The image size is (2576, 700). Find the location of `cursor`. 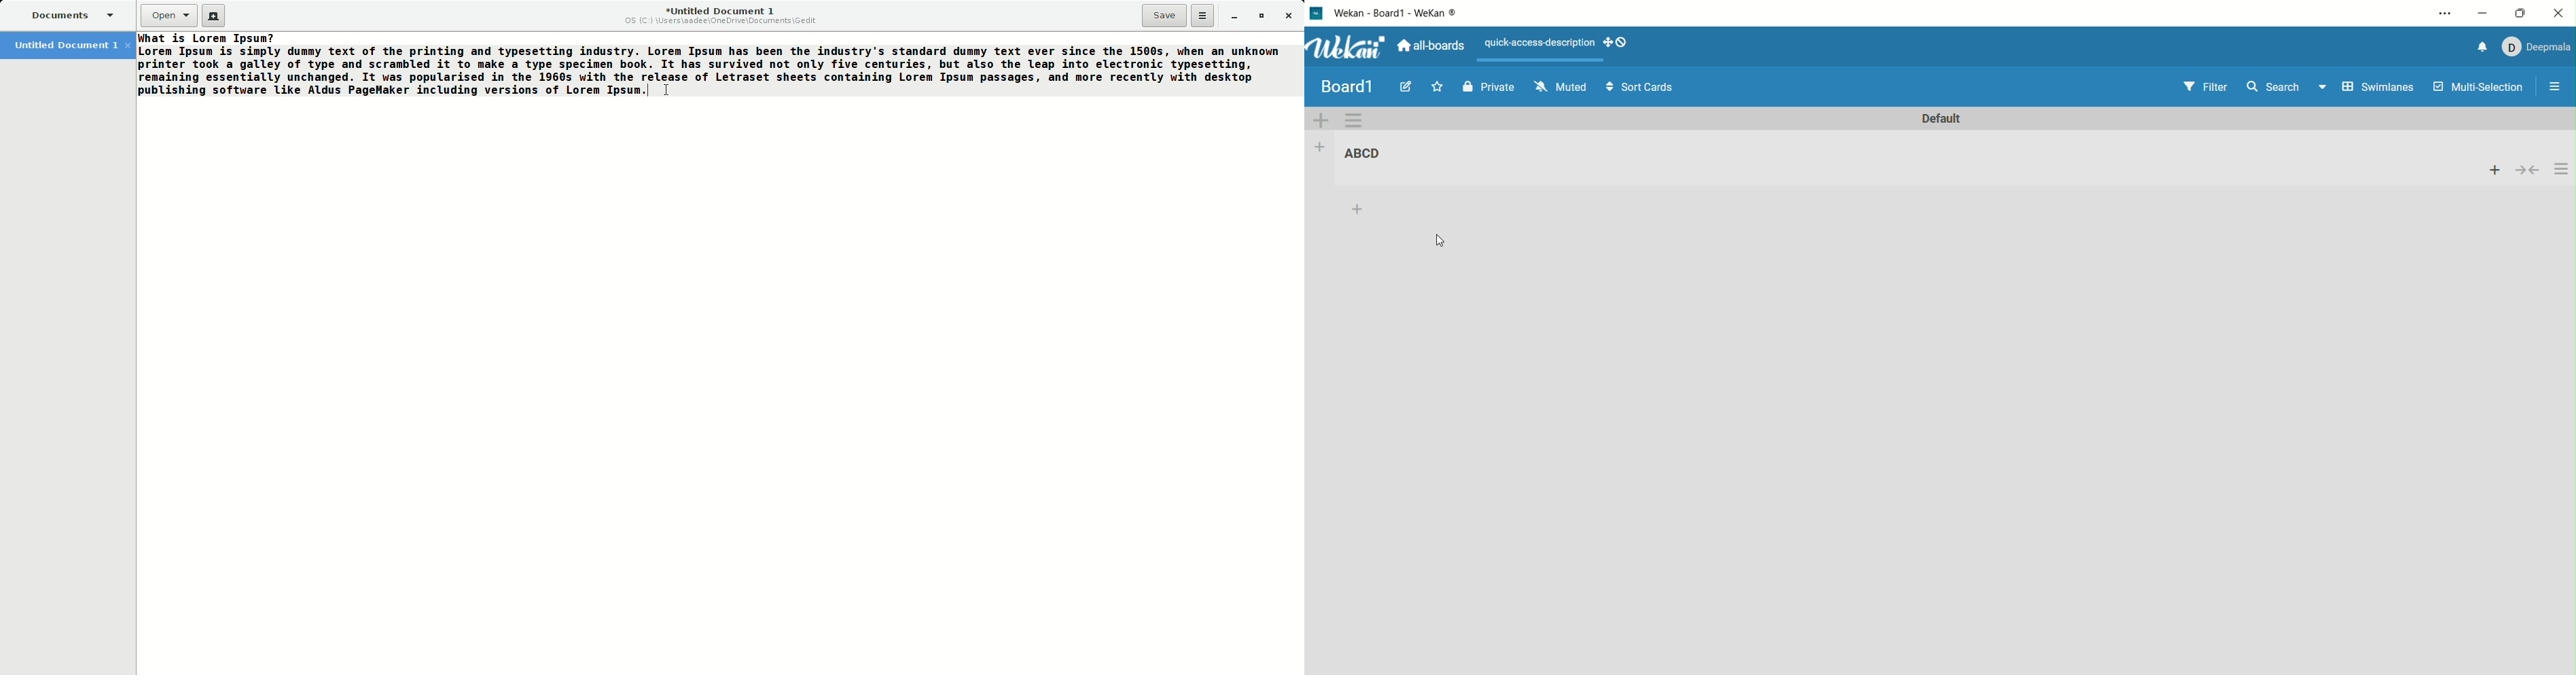

cursor is located at coordinates (1438, 238).